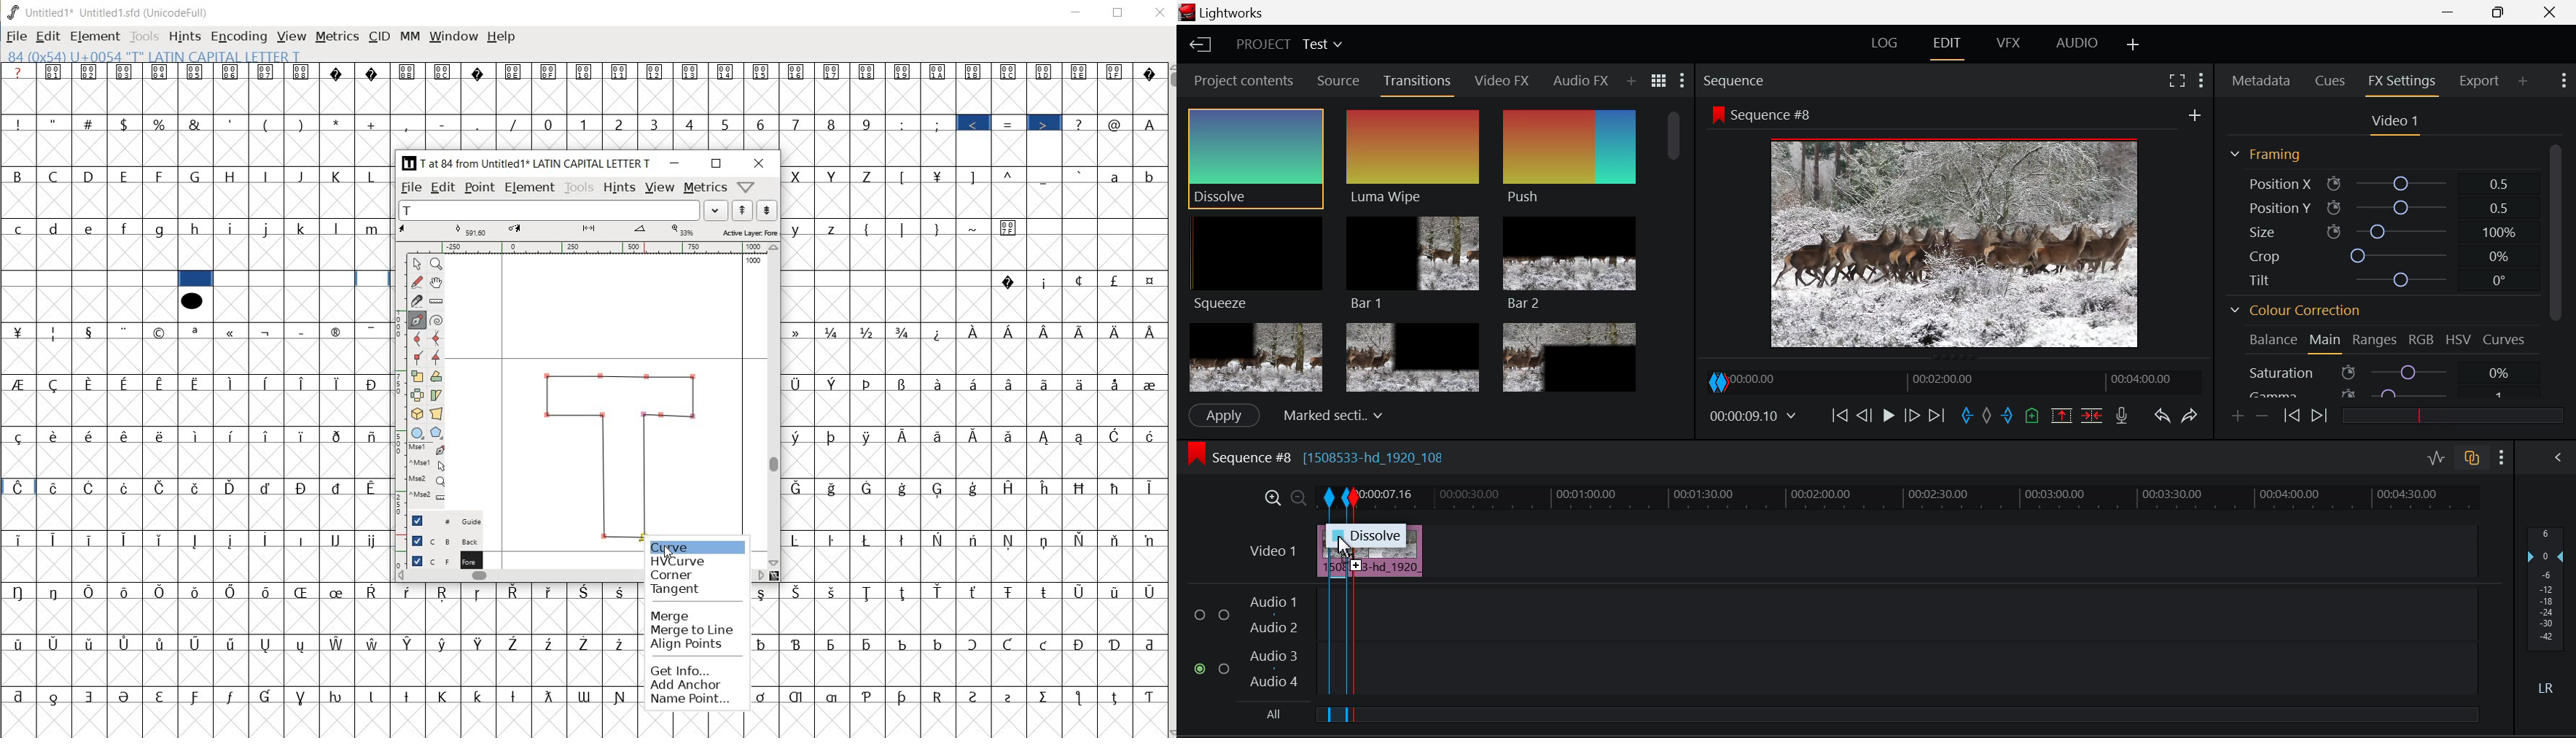  Describe the element at coordinates (1010, 383) in the screenshot. I see `Symbol` at that location.